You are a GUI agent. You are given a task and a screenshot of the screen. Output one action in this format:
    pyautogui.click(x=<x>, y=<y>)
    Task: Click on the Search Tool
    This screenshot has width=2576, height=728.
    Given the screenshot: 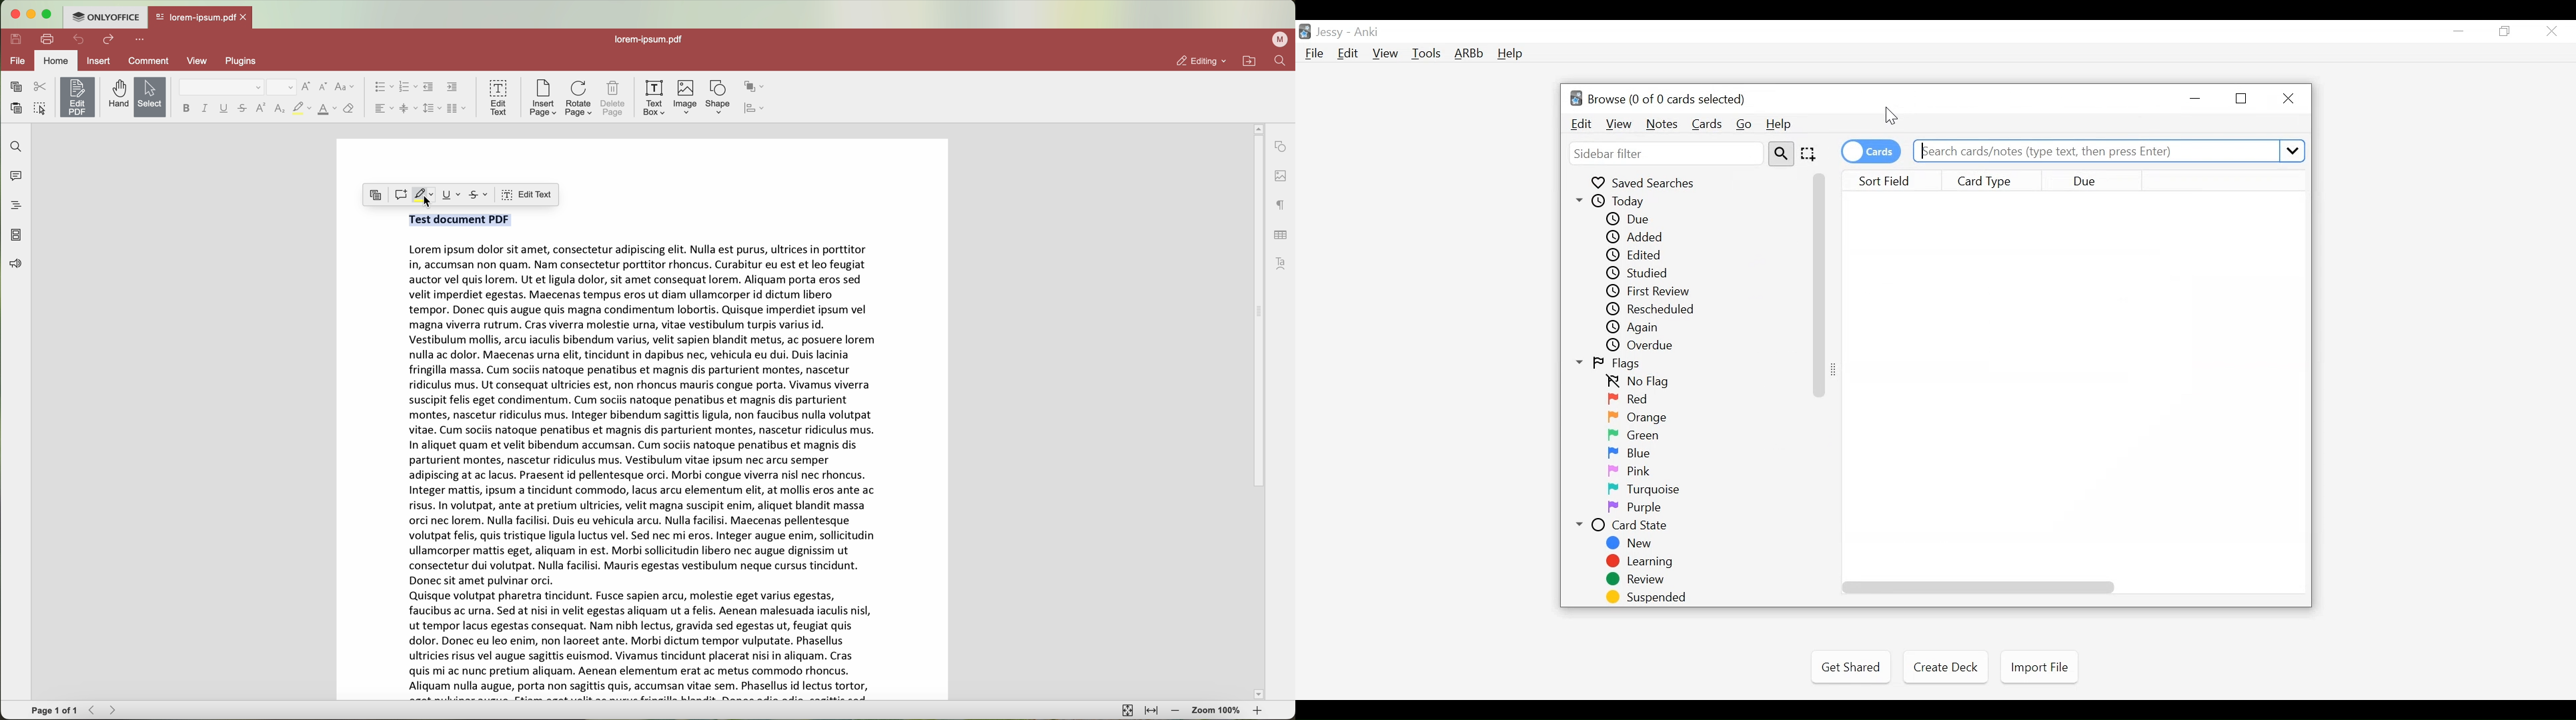 What is the action you would take?
    pyautogui.click(x=1782, y=154)
    